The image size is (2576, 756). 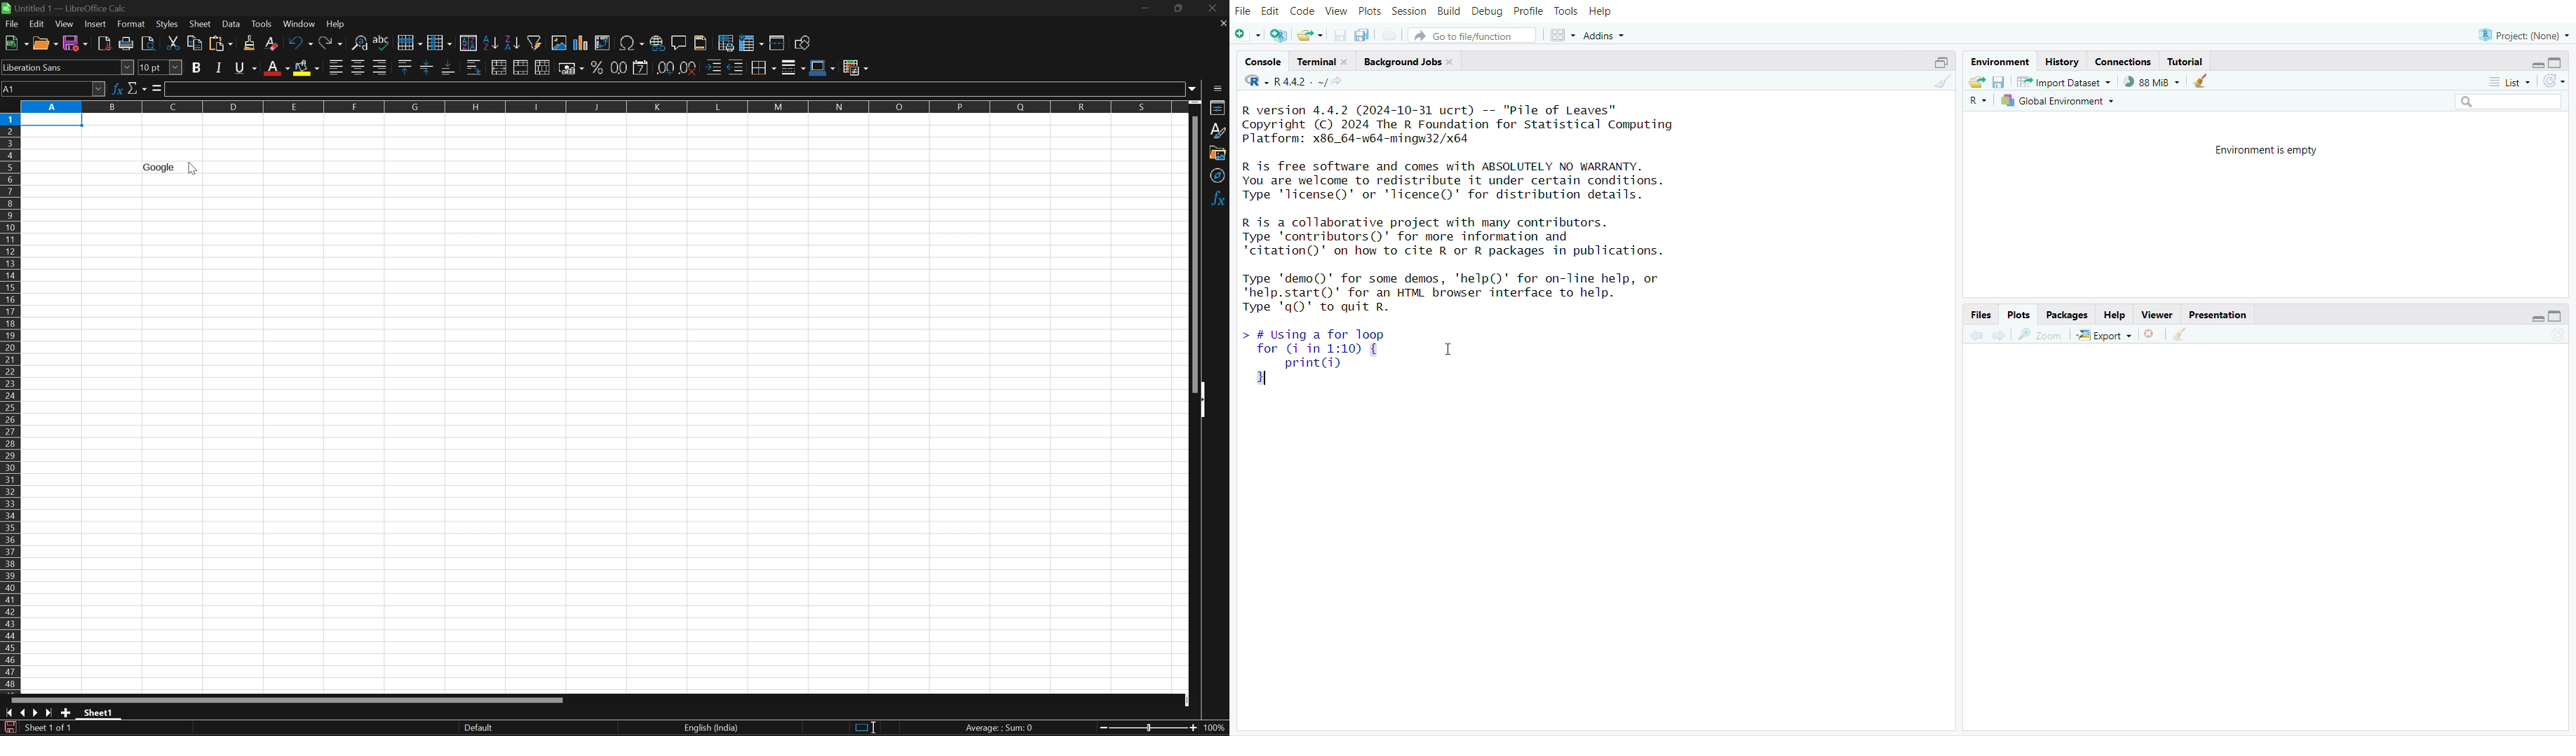 I want to click on edit, so click(x=1270, y=12).